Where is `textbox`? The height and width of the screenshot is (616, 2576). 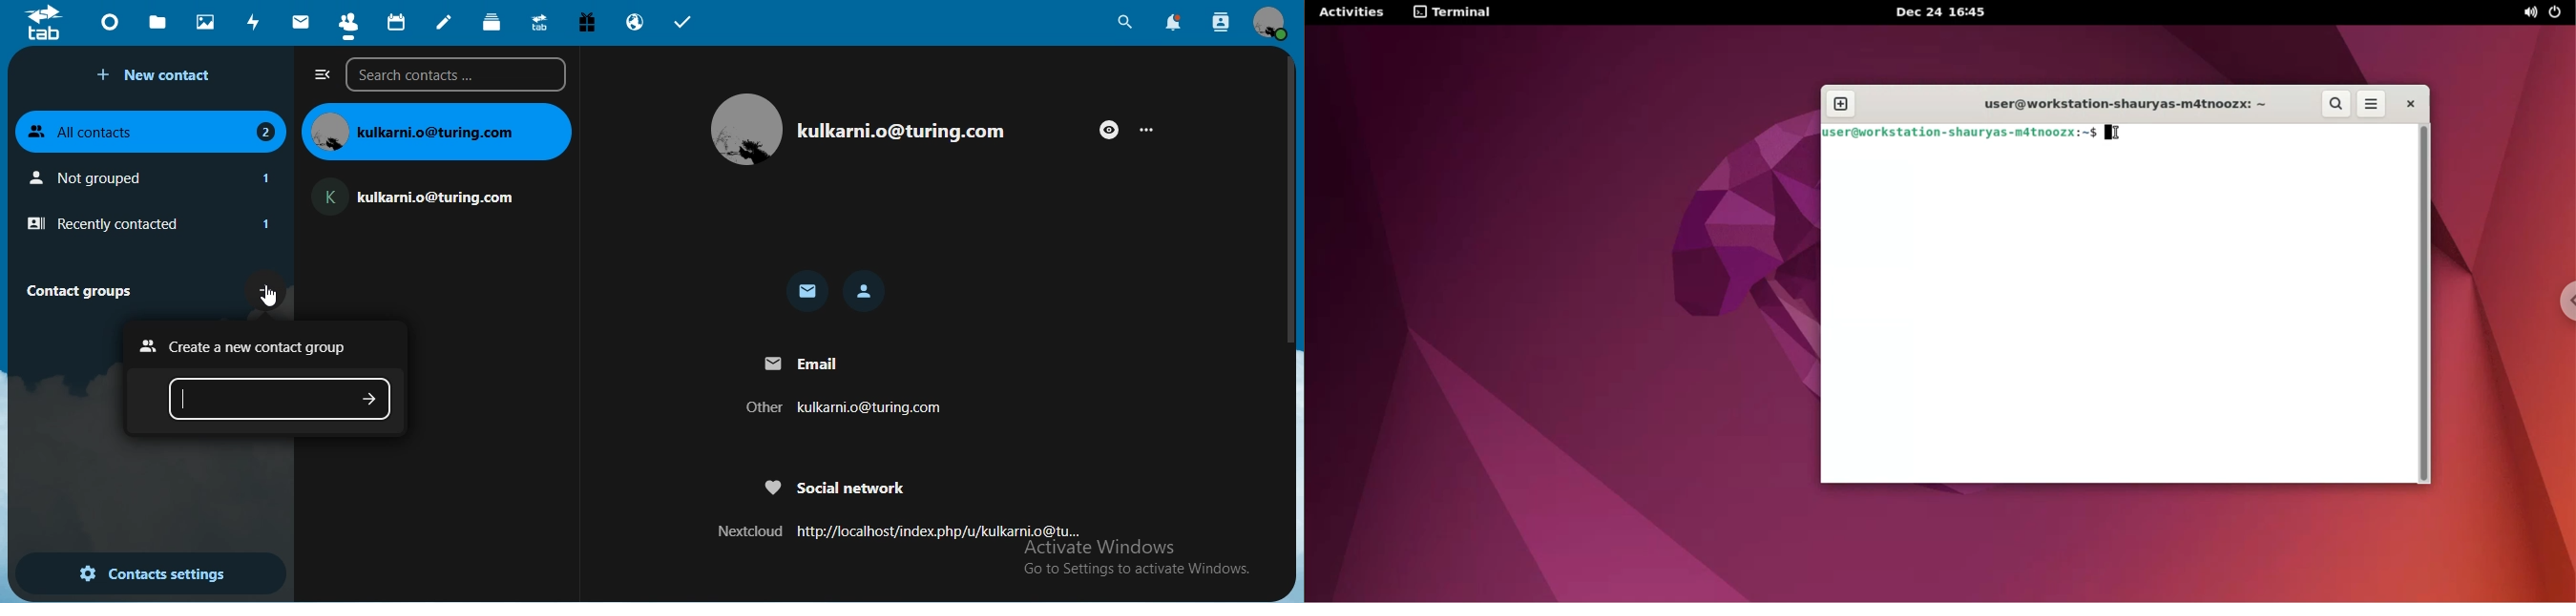
textbox is located at coordinates (282, 402).